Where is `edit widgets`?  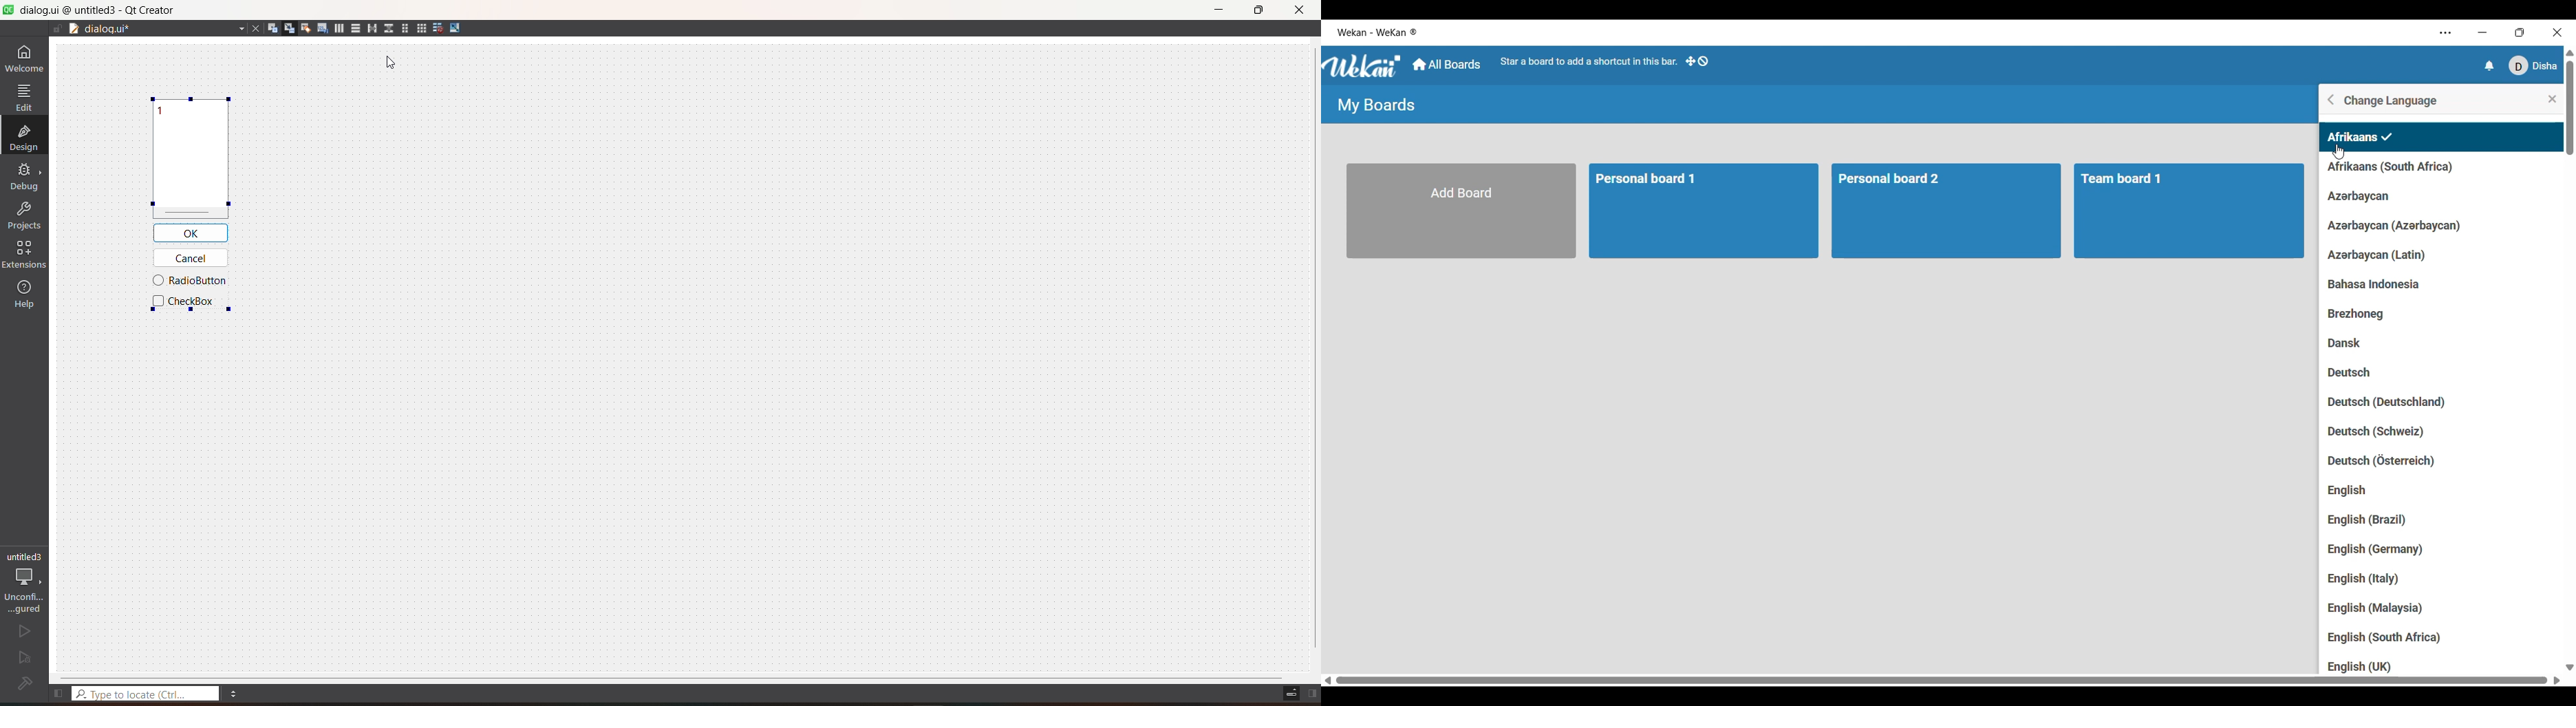
edit widgets is located at coordinates (272, 28).